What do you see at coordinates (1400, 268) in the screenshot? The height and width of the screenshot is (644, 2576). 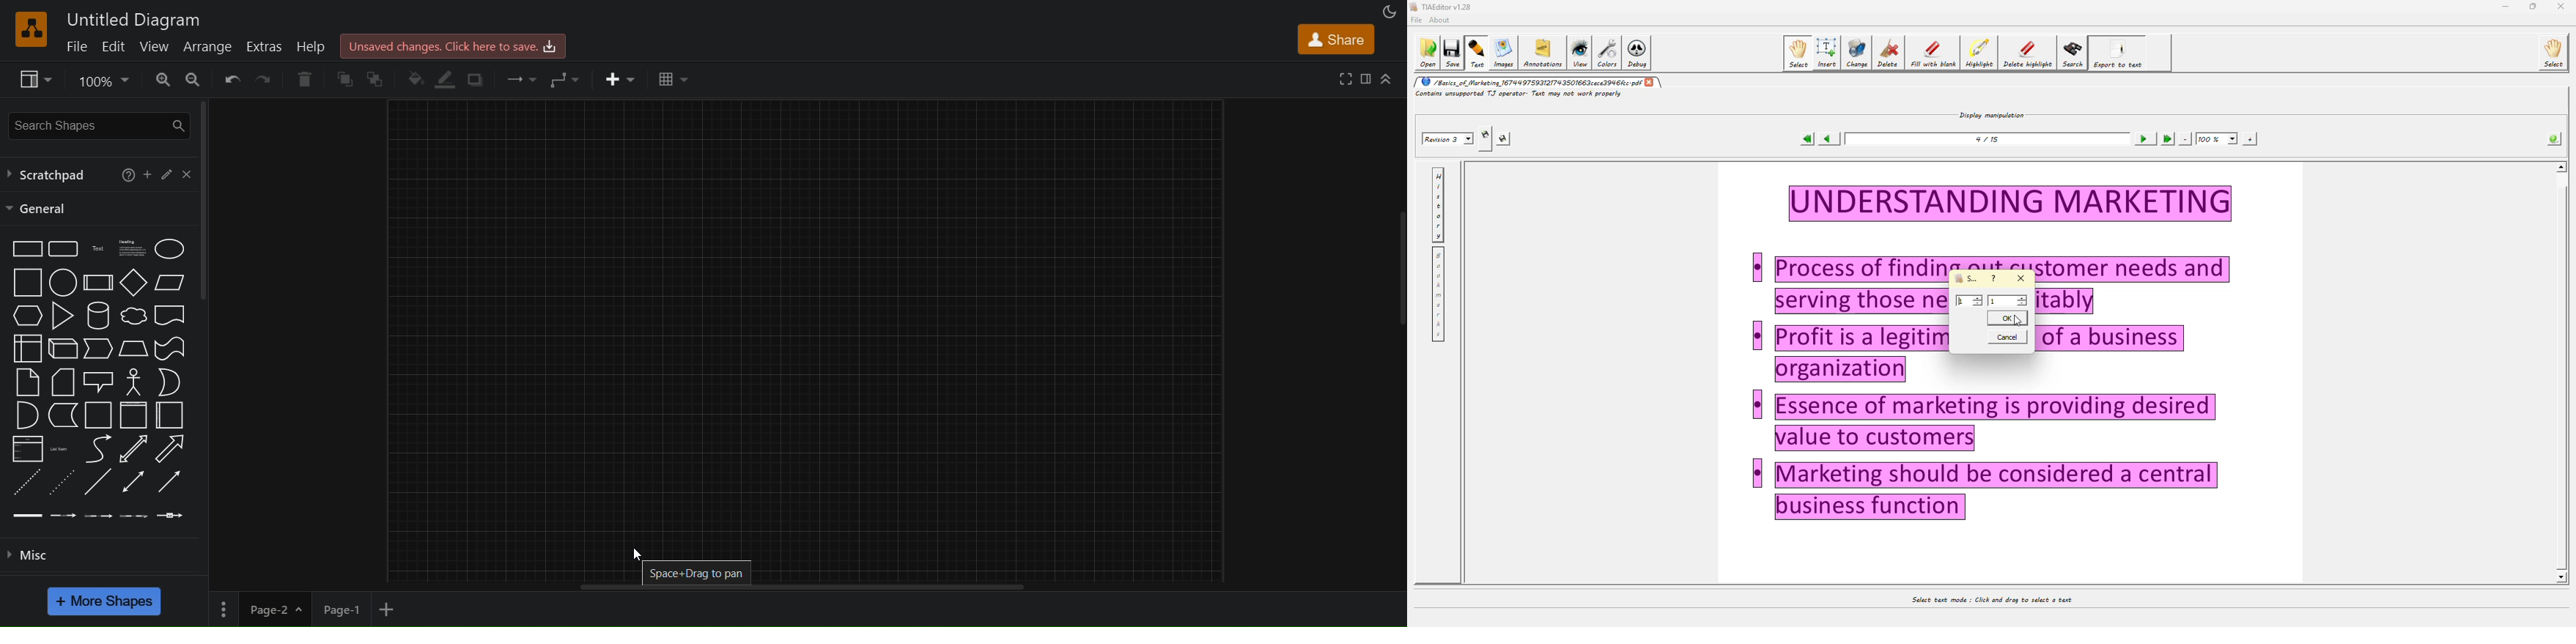 I see `vertical scrollbar` at bounding box center [1400, 268].